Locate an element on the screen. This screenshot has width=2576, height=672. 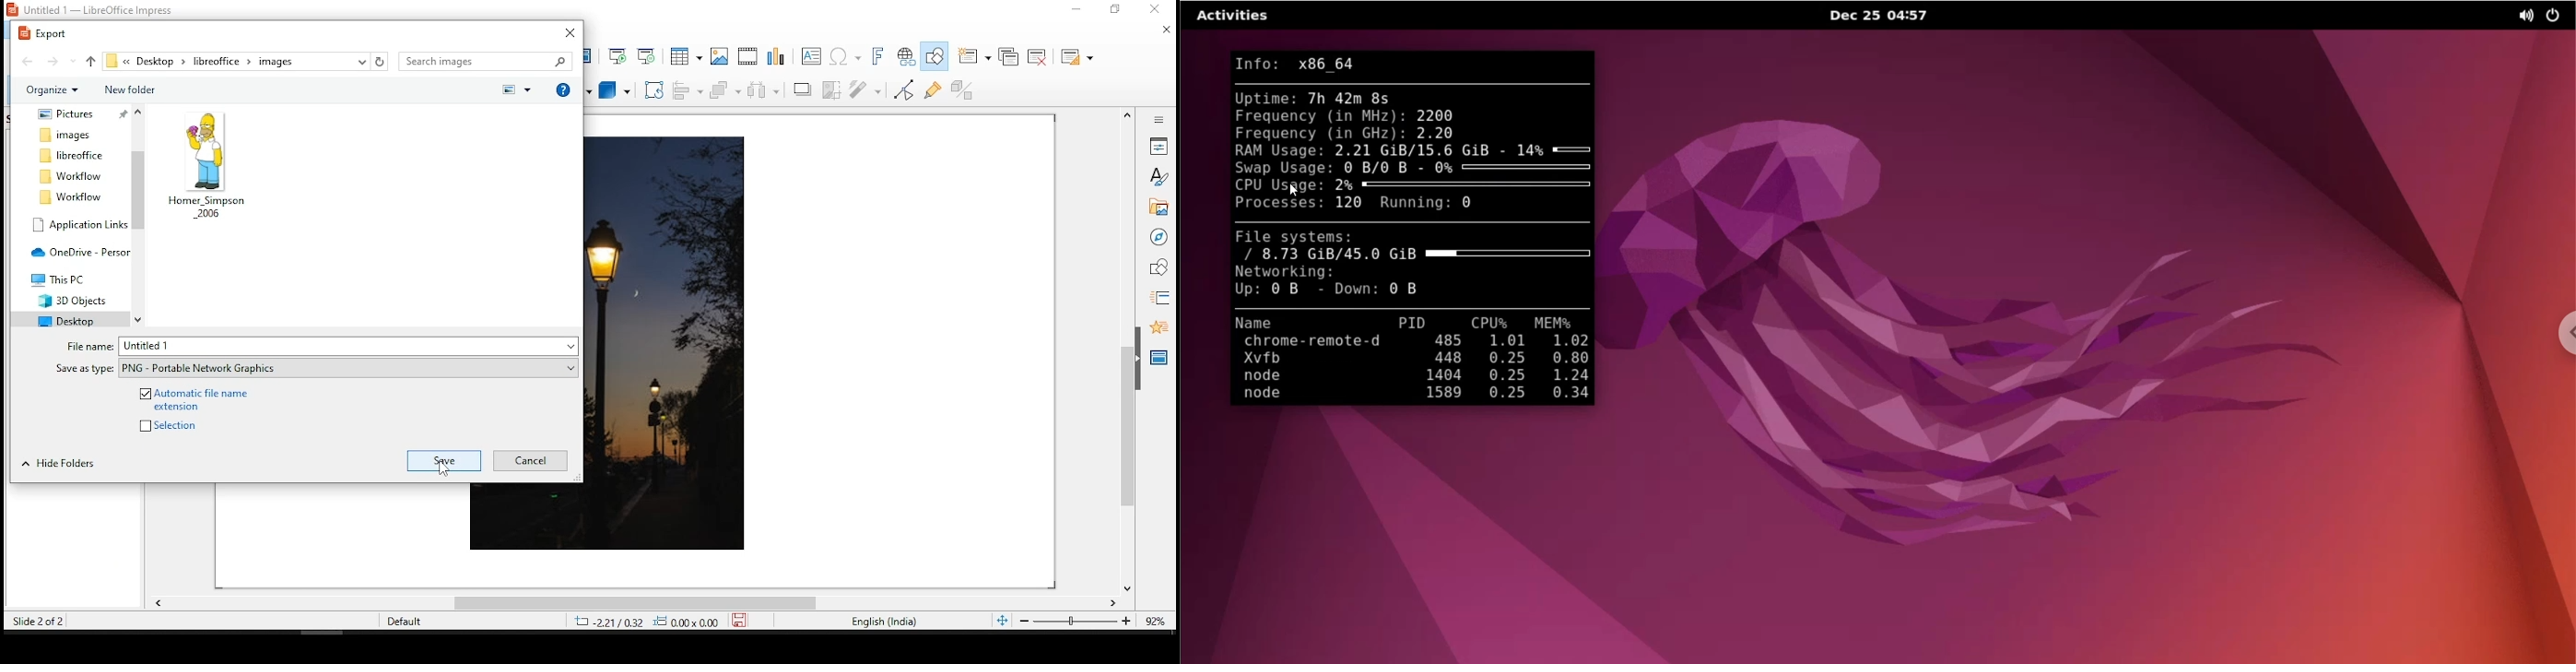
folder is located at coordinates (67, 135).